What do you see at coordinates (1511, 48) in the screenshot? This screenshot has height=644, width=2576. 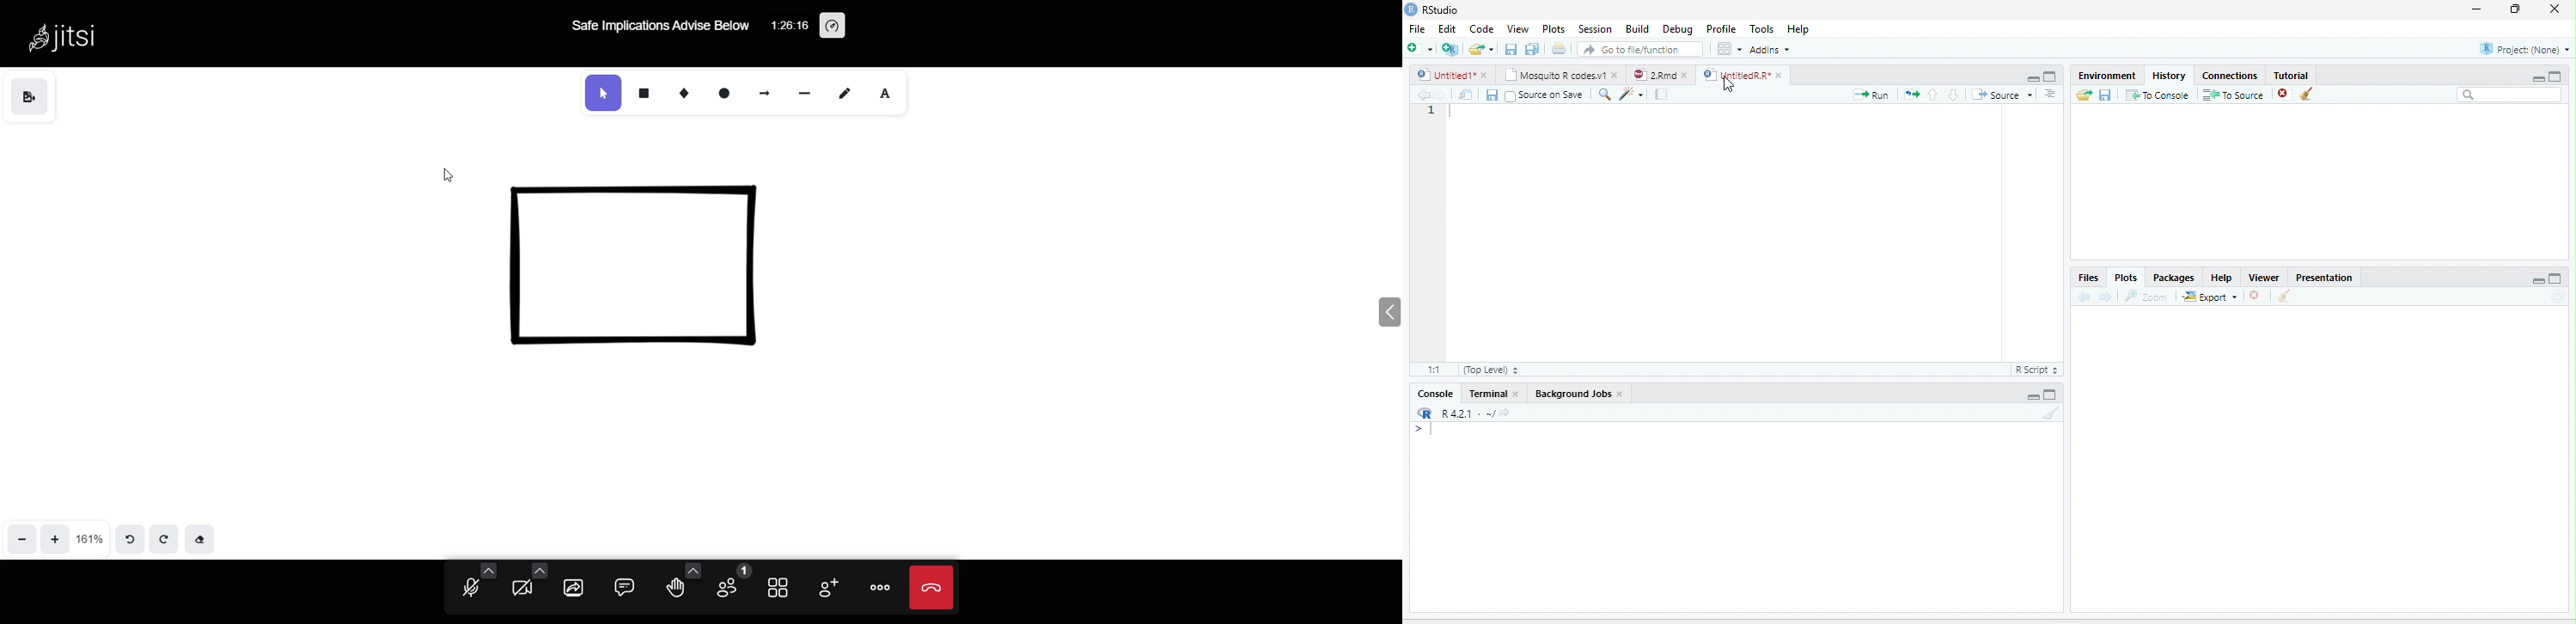 I see `Save current document` at bounding box center [1511, 48].